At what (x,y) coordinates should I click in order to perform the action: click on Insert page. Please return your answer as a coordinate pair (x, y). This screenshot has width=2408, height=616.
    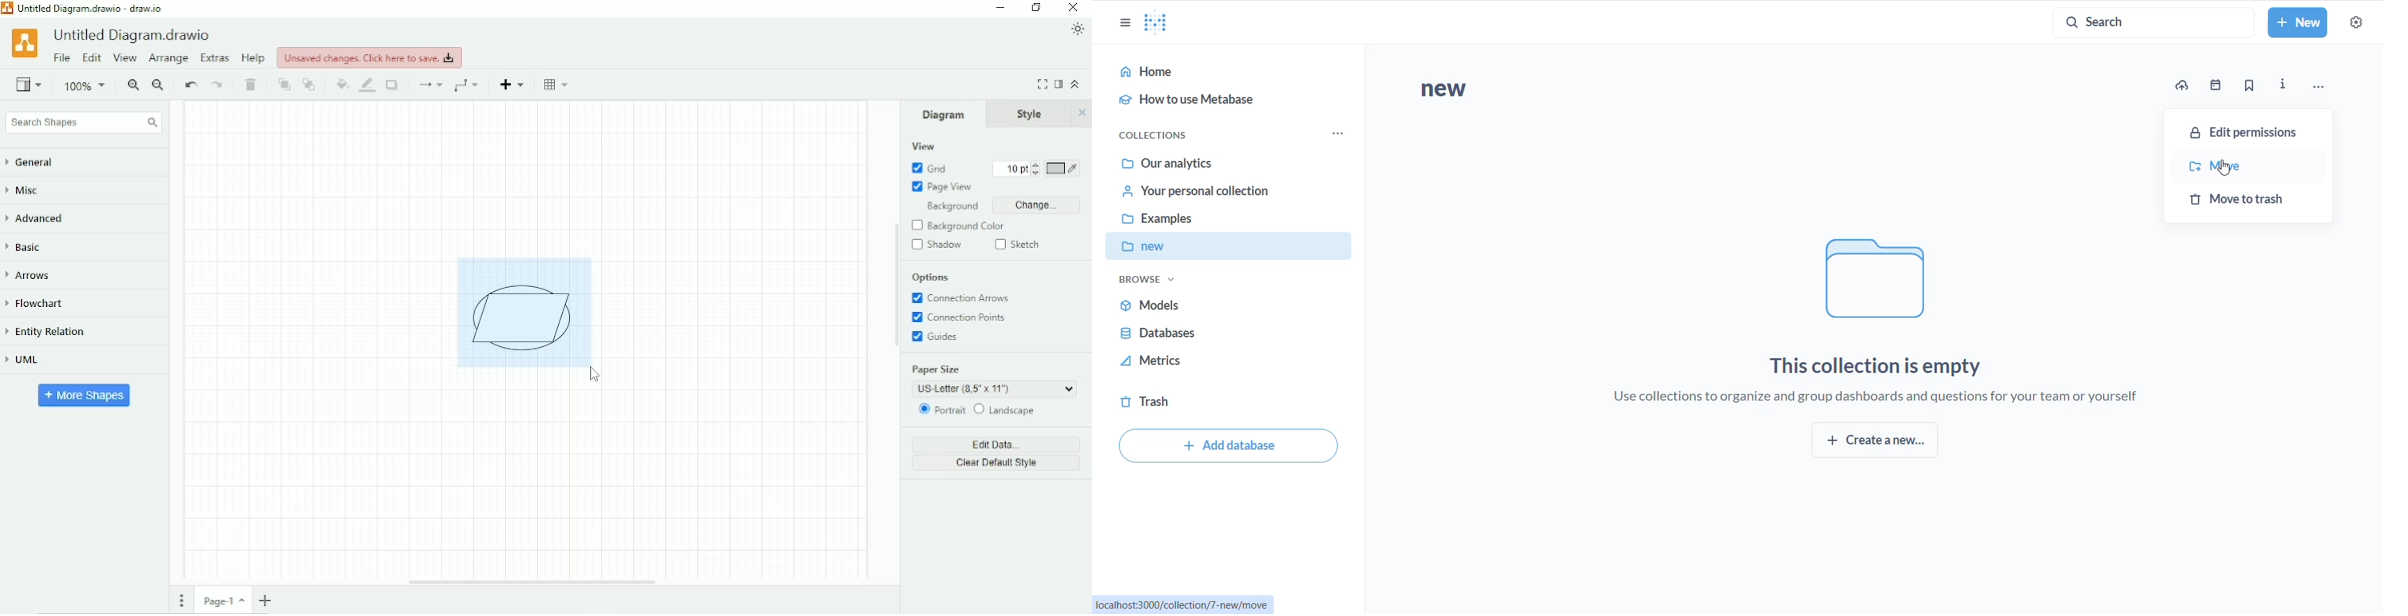
    Looking at the image, I should click on (268, 600).